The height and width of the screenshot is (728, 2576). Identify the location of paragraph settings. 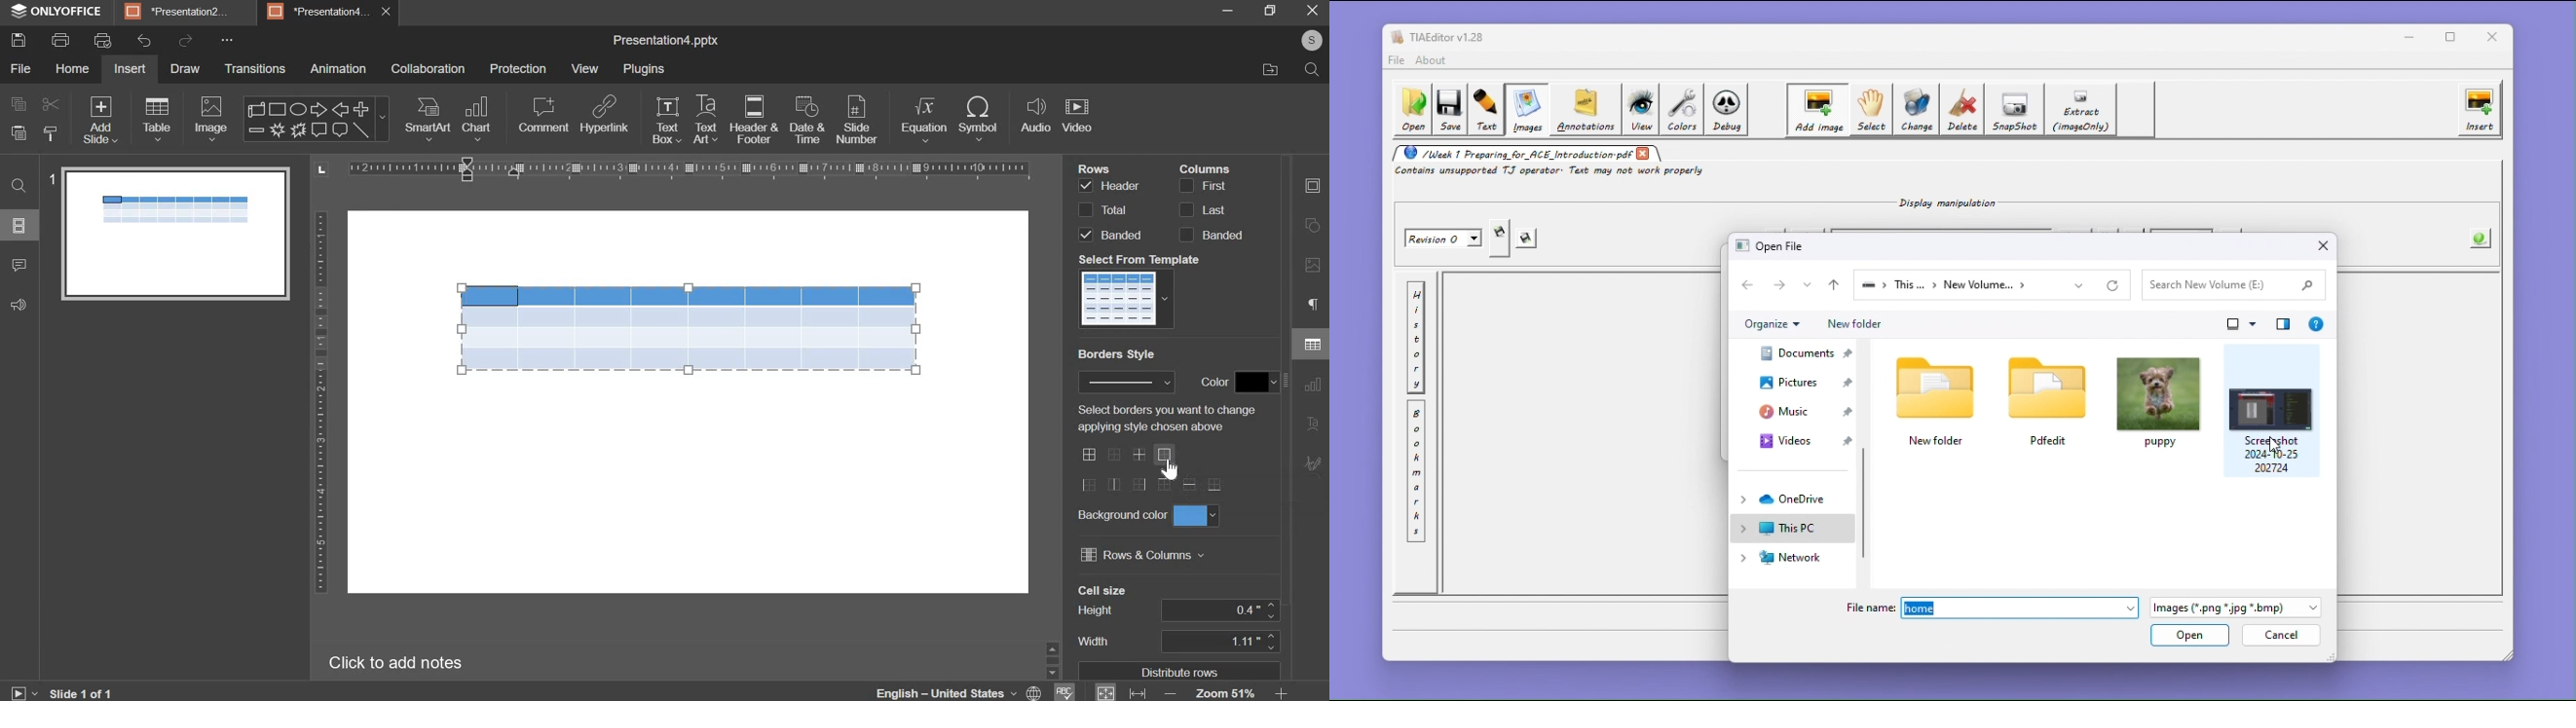
(1313, 304).